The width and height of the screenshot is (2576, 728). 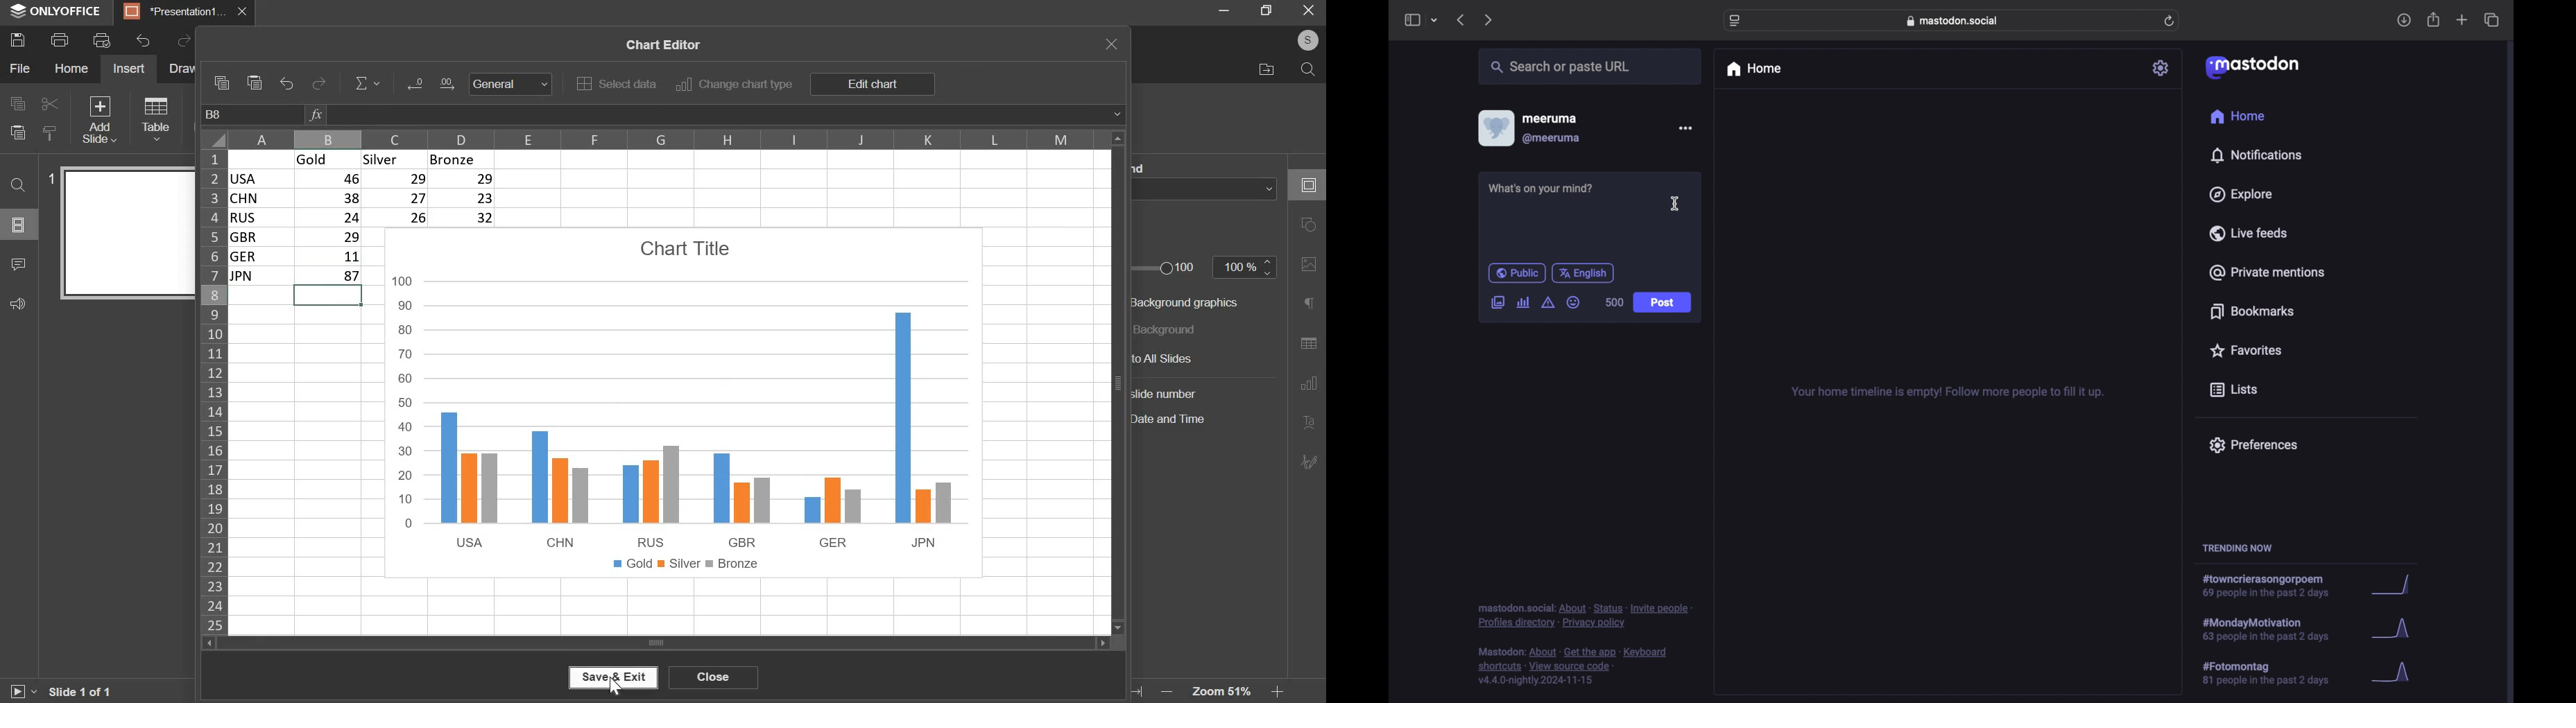 I want to click on bookmarks, so click(x=2252, y=311).